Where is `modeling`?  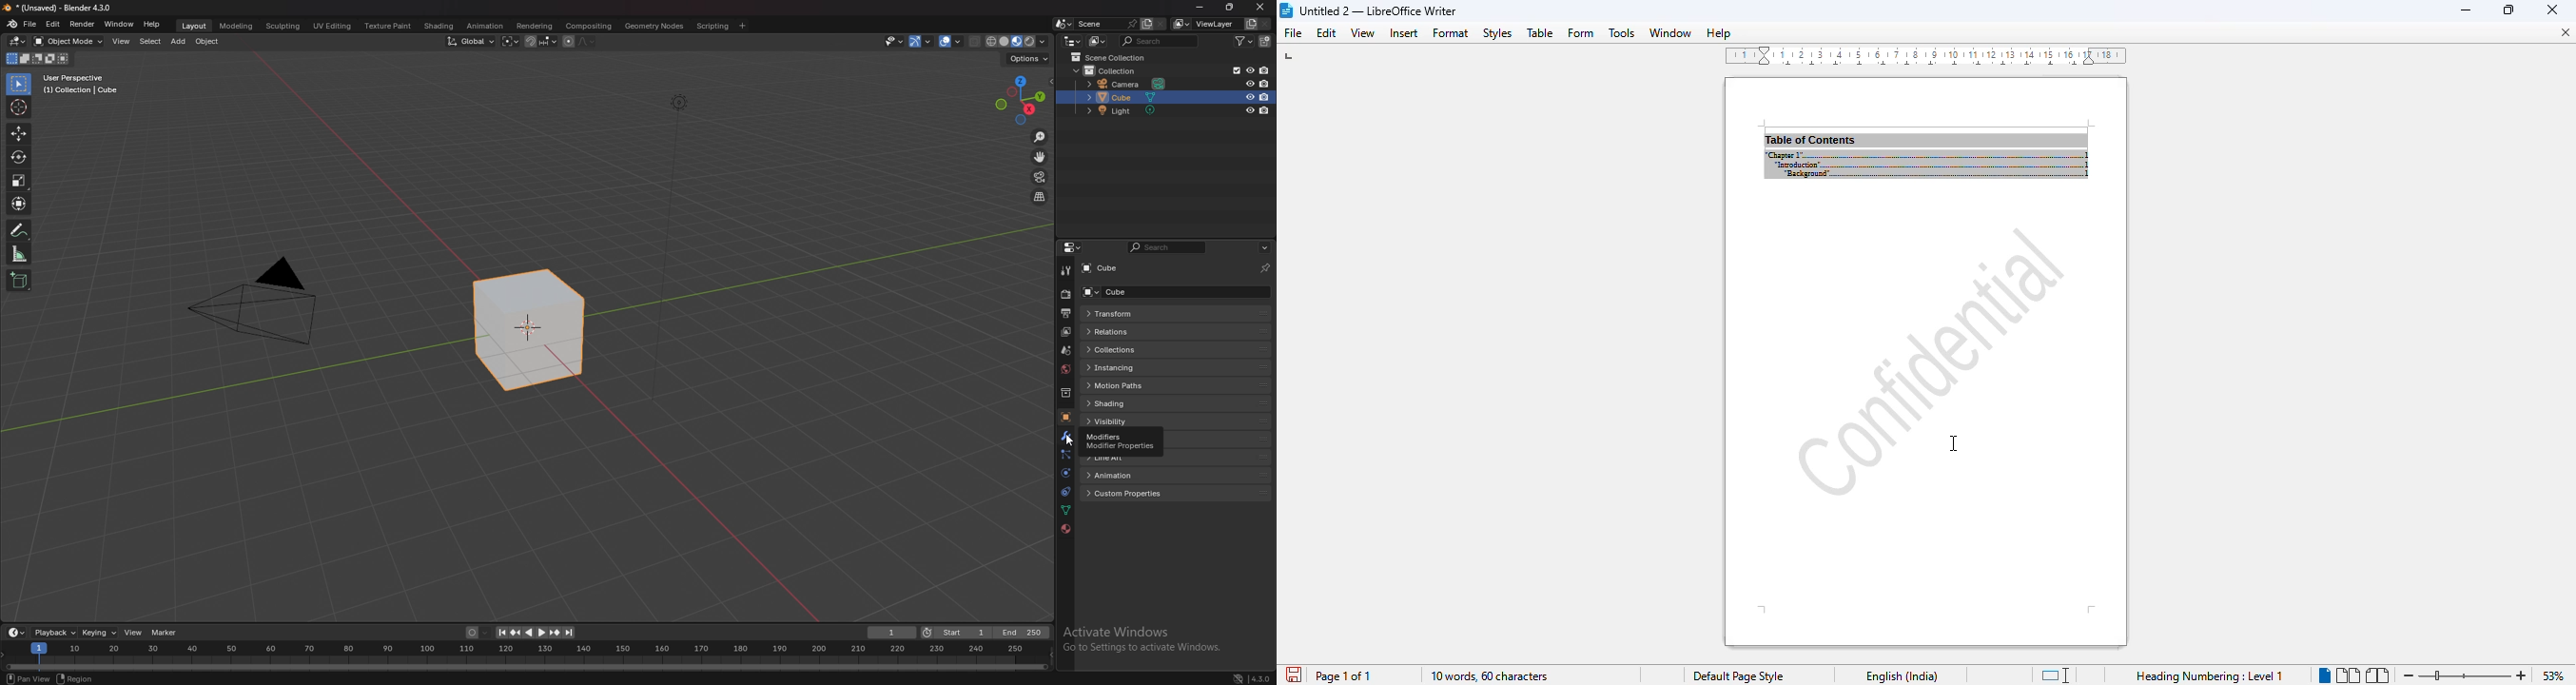 modeling is located at coordinates (237, 25).